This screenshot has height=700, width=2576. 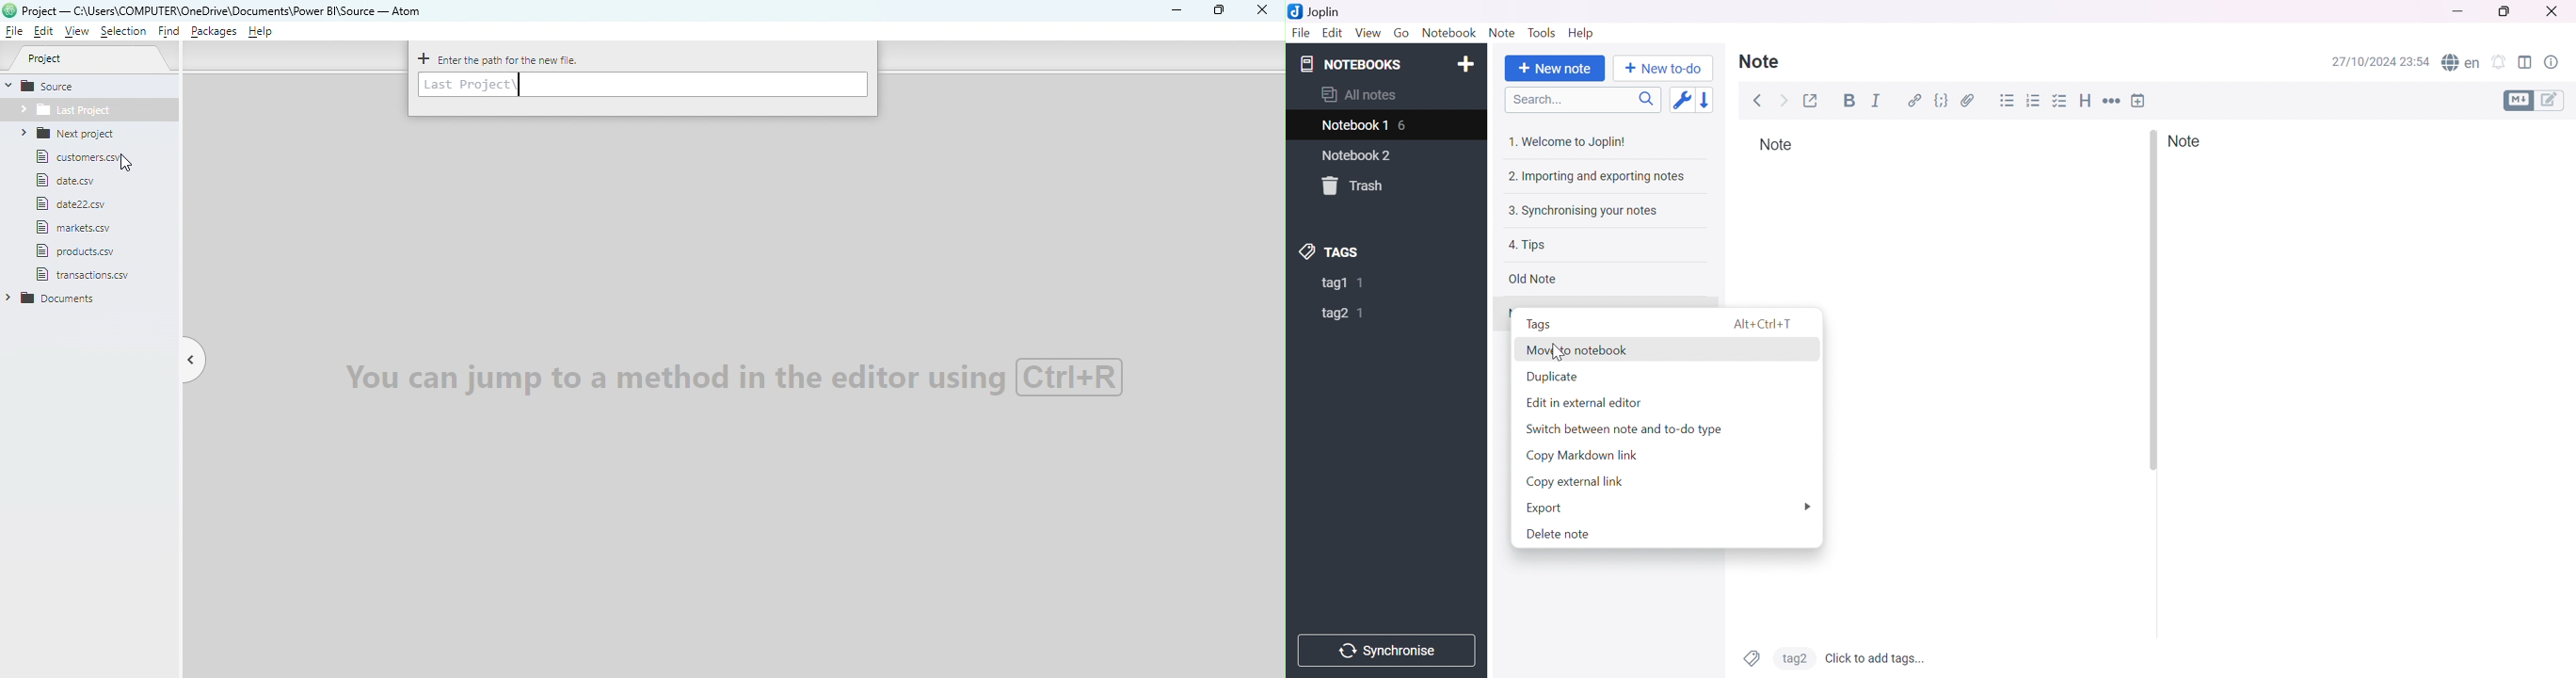 I want to click on Add notebook, so click(x=1466, y=63).